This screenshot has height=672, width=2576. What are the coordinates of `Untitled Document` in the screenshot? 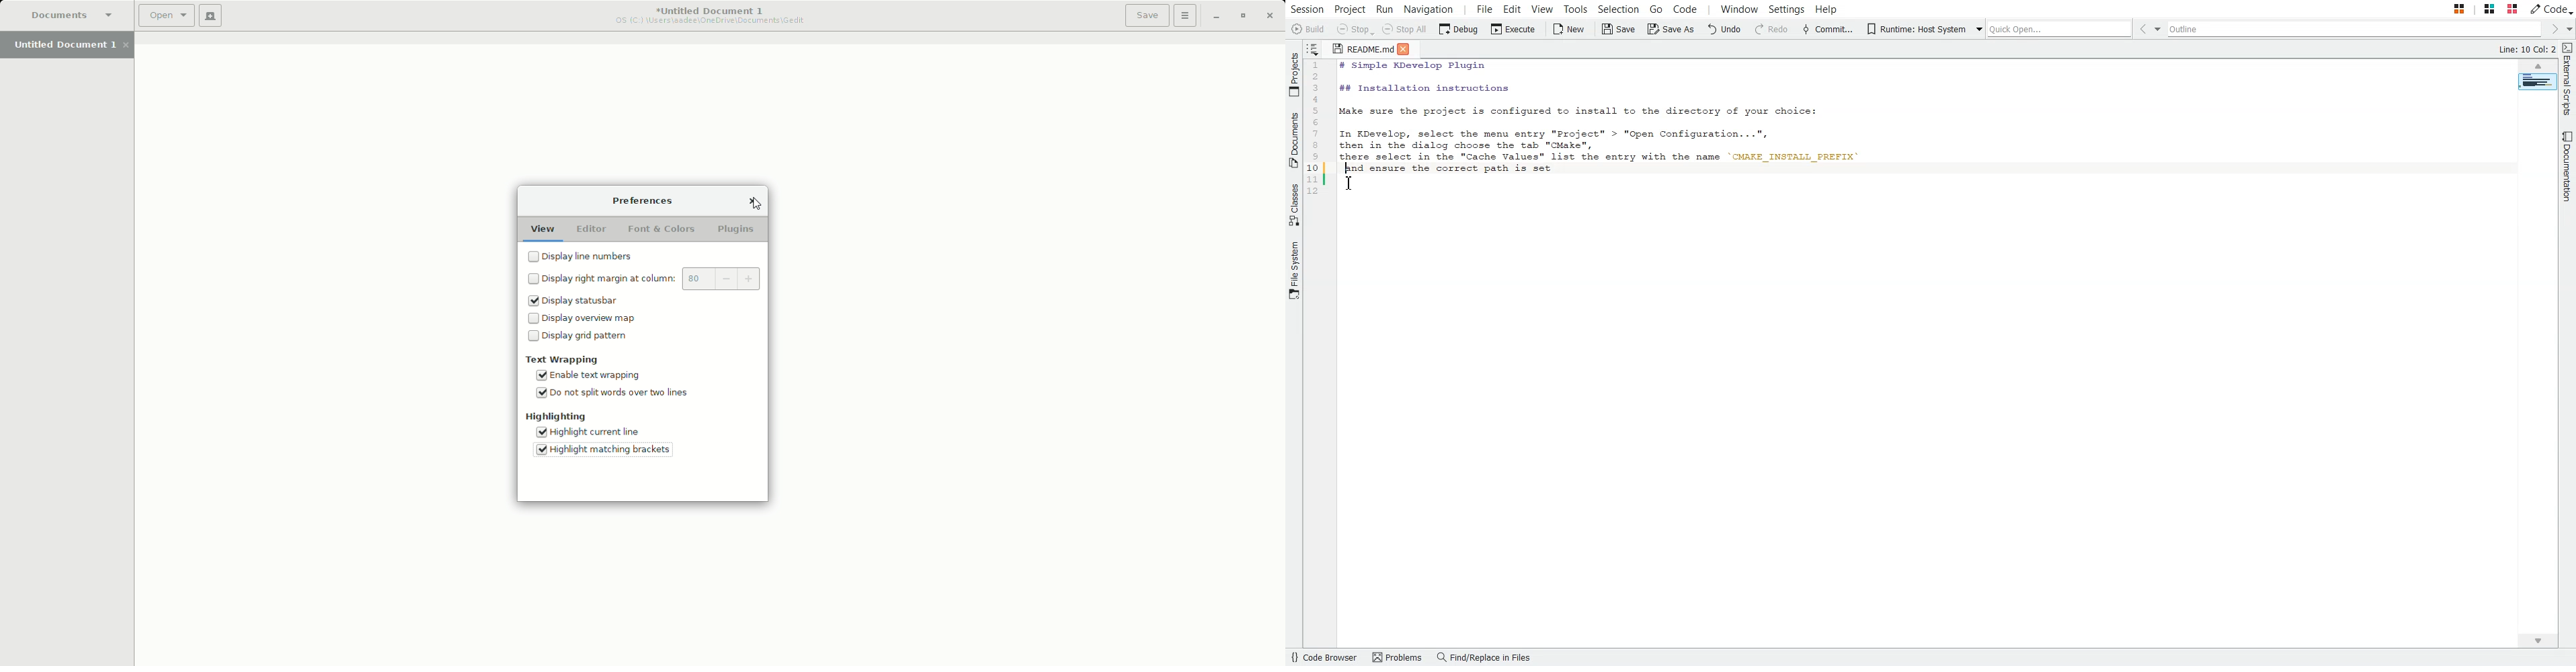 It's located at (703, 15).